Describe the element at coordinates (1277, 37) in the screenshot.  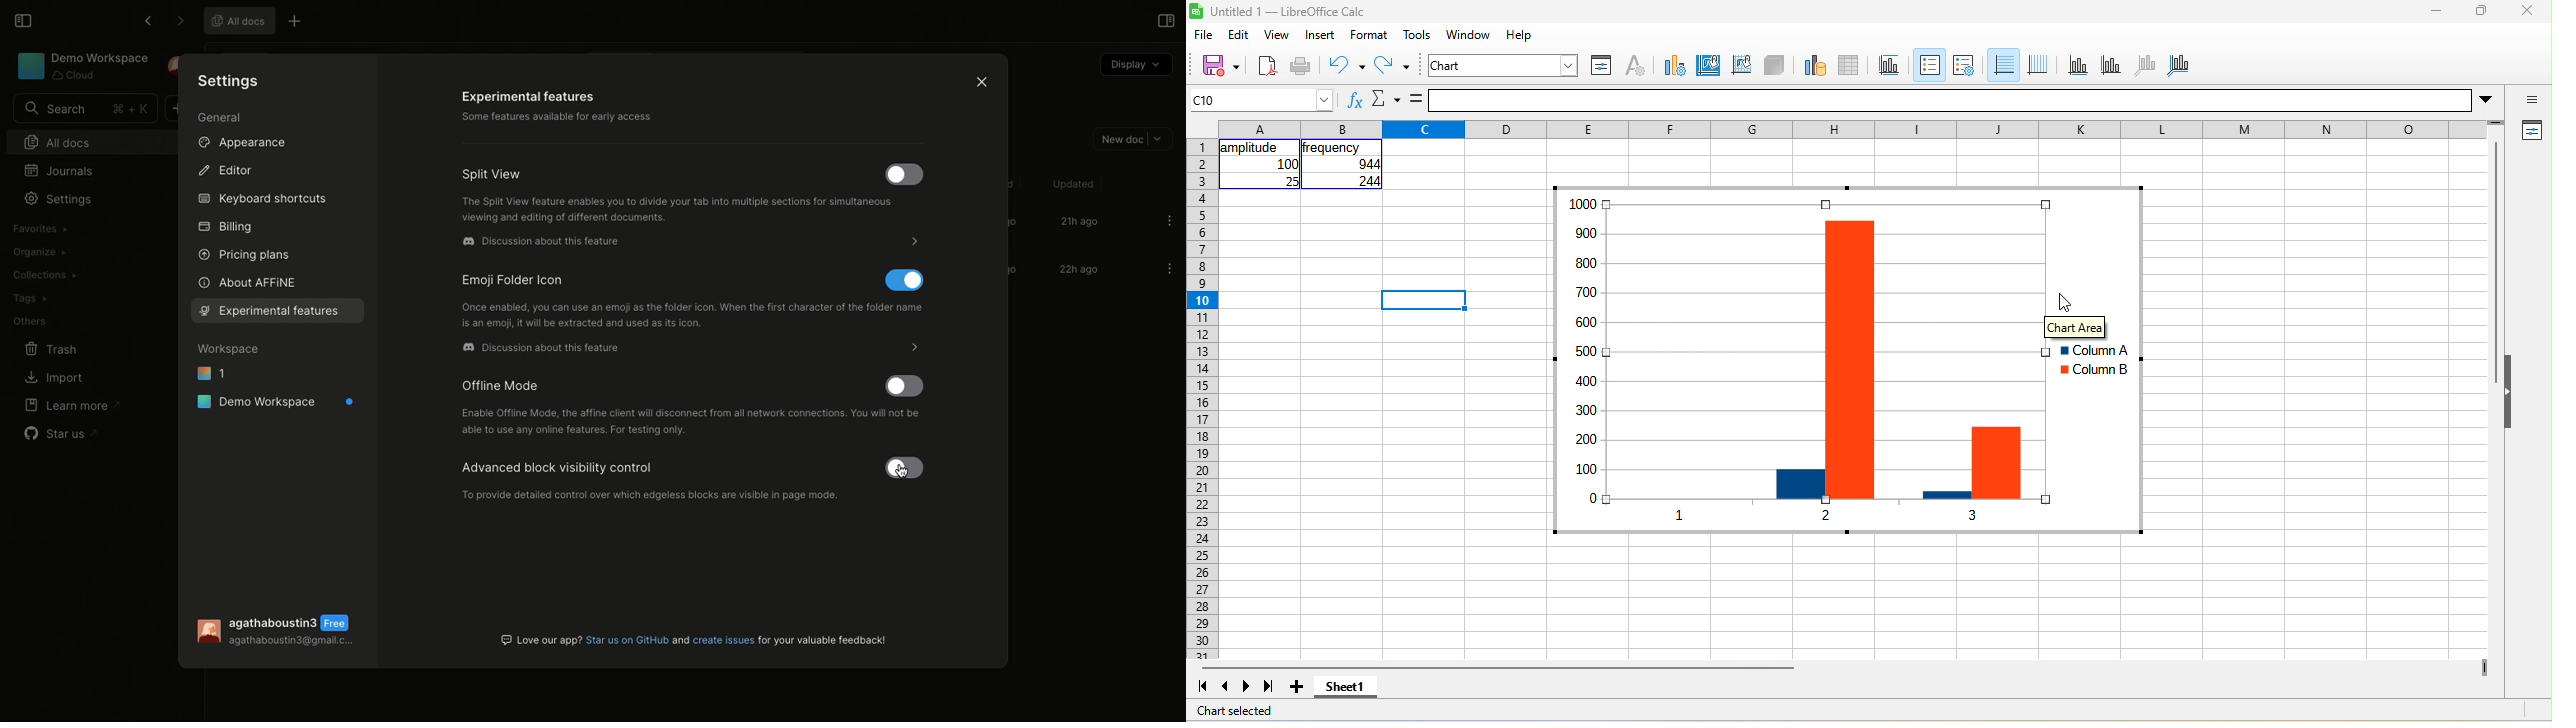
I see `view` at that location.